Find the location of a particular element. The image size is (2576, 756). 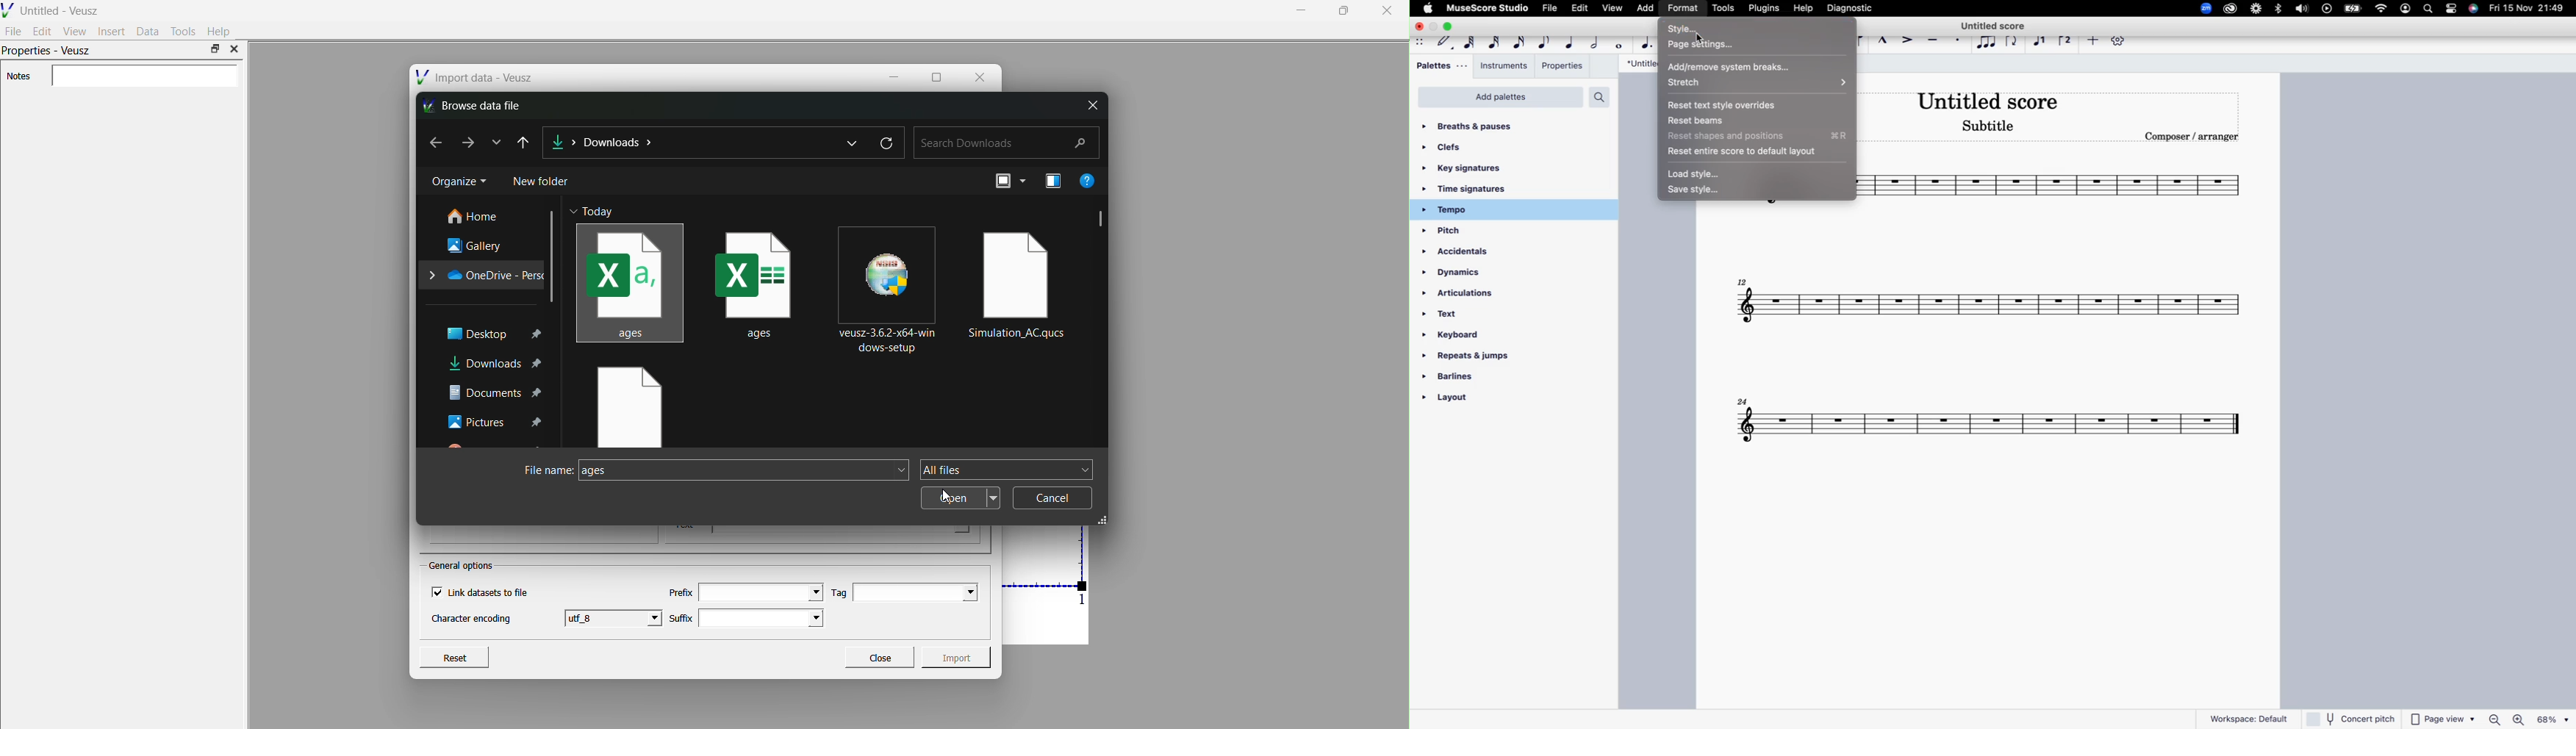

New folder is located at coordinates (542, 180).